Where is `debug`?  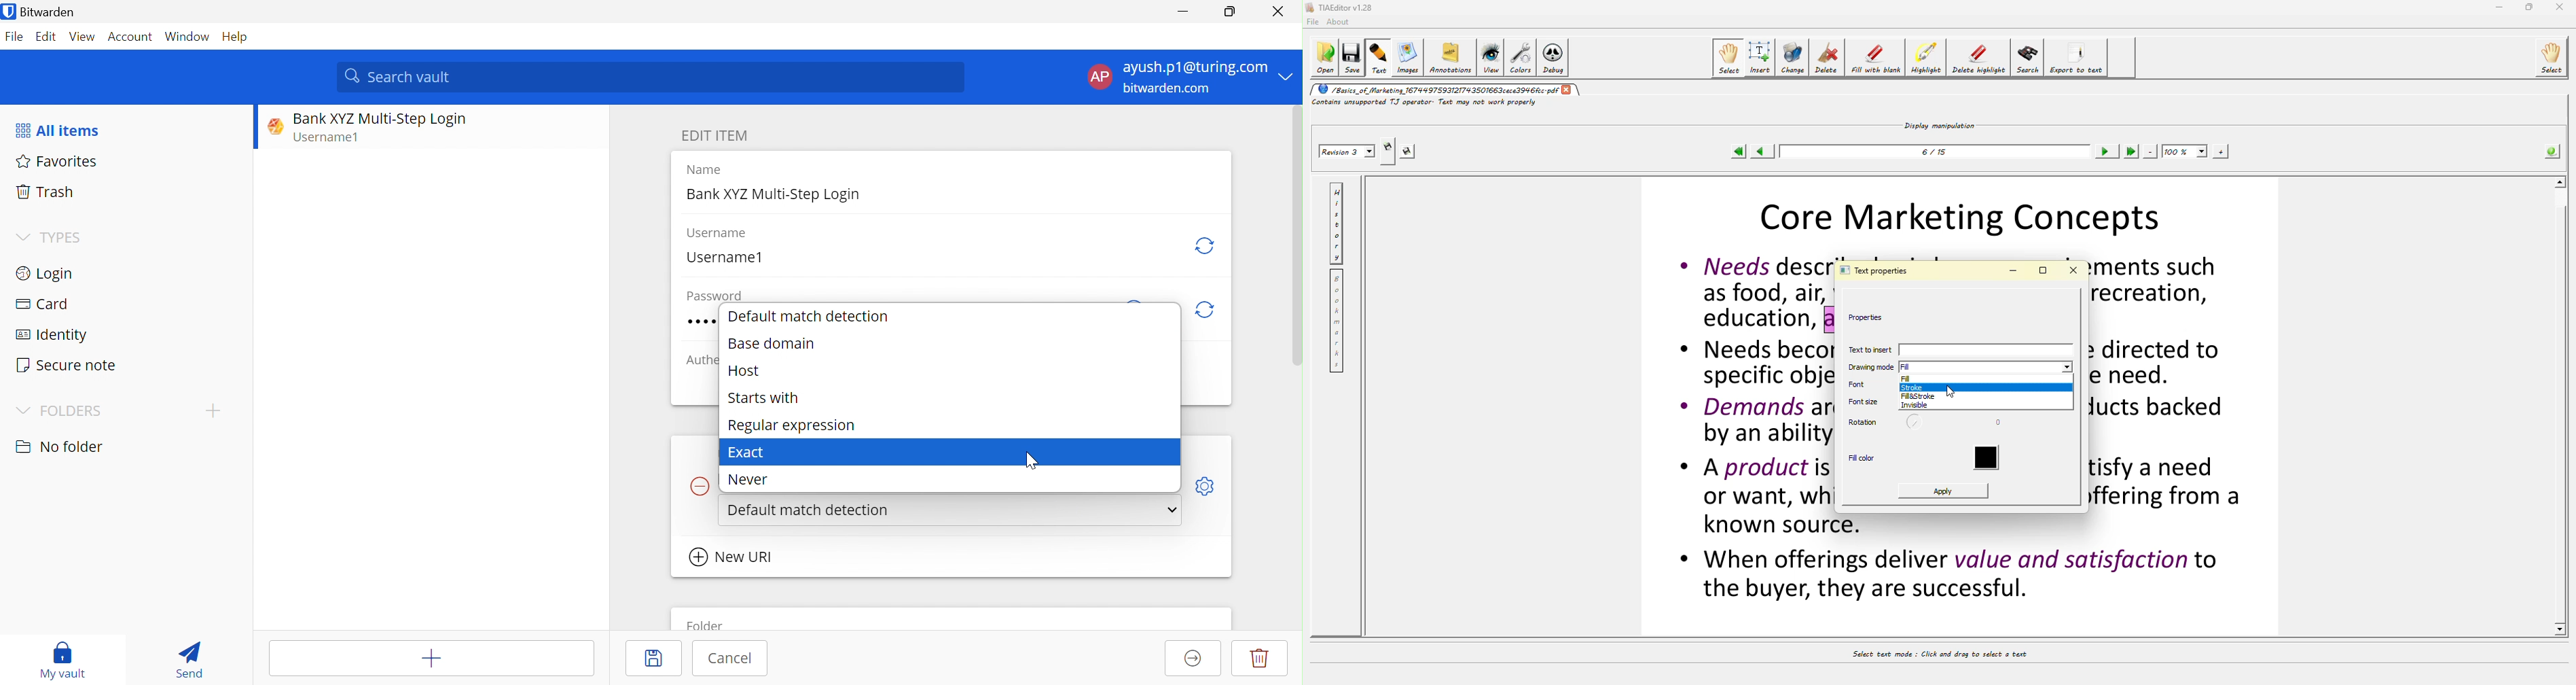
debug is located at coordinates (1551, 60).